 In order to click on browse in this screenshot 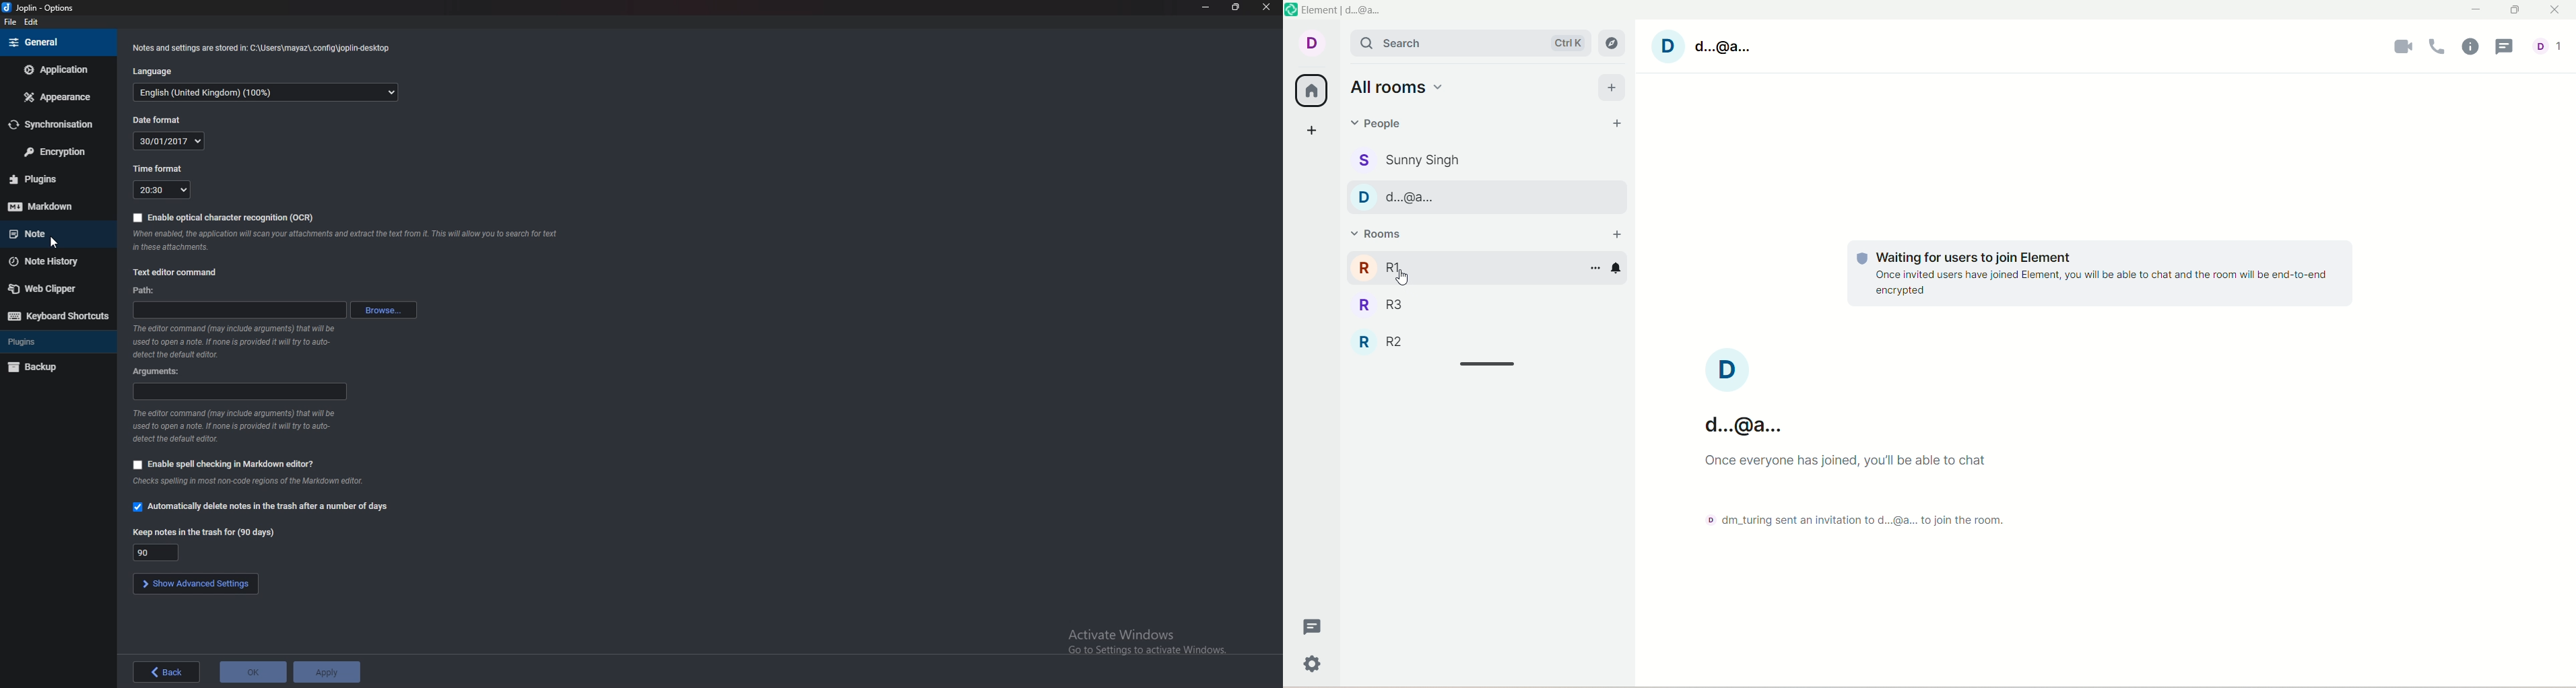, I will do `click(386, 310)`.